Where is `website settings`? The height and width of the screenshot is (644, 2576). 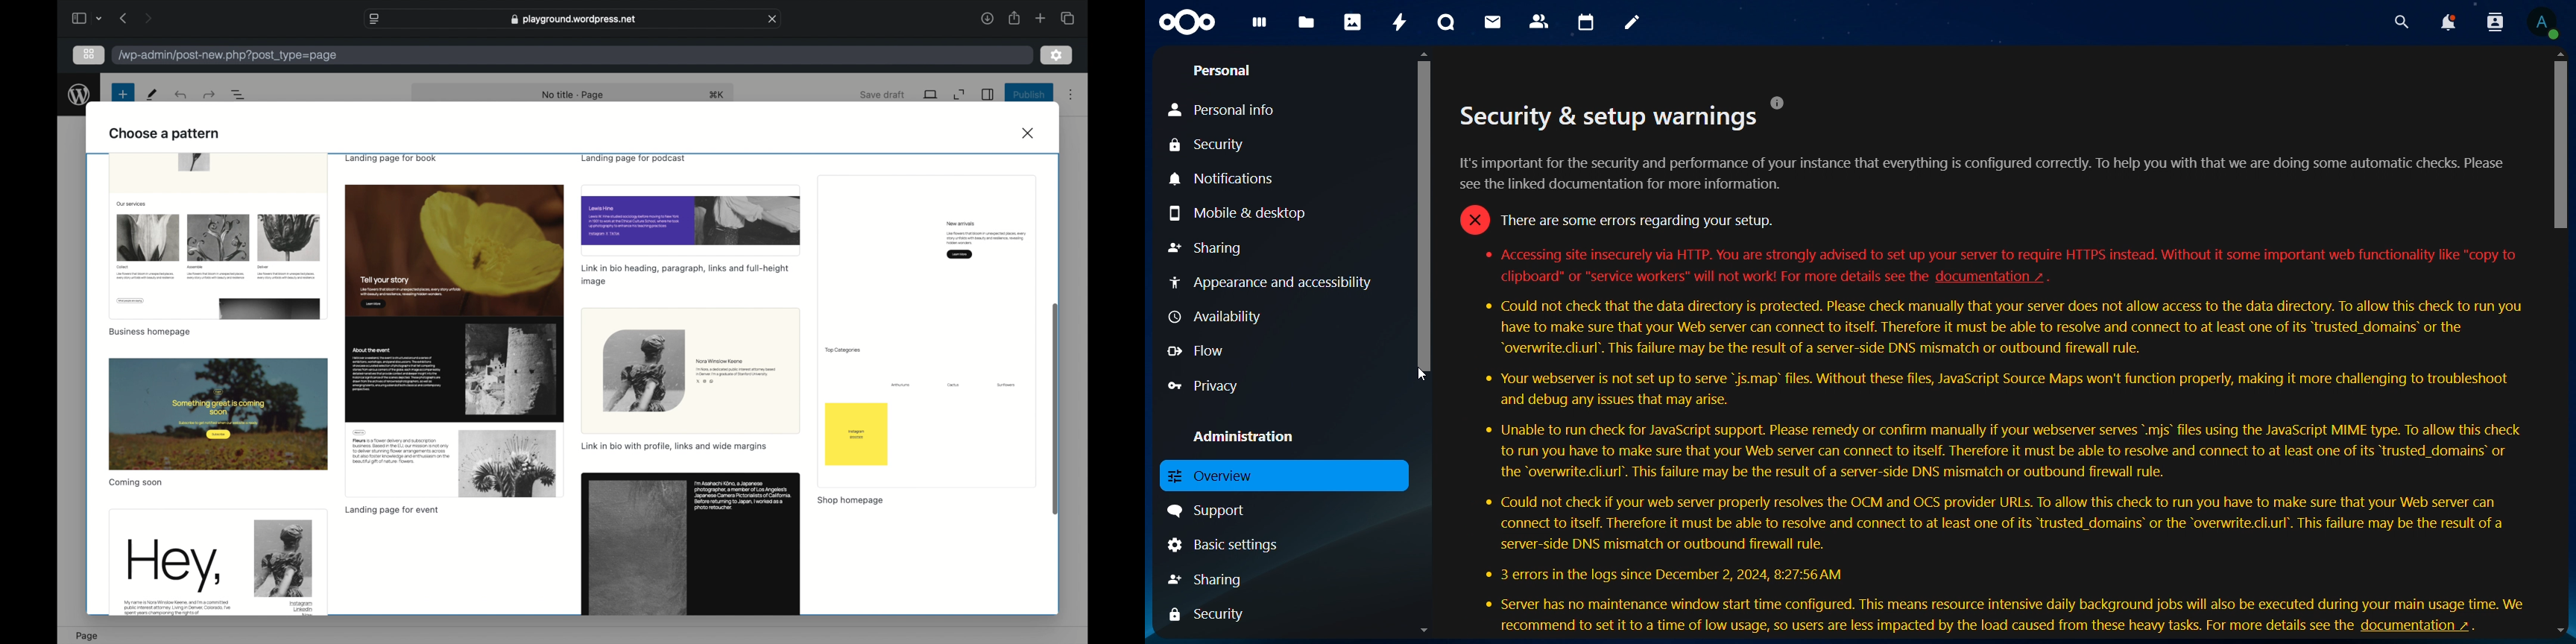
website settings is located at coordinates (373, 18).